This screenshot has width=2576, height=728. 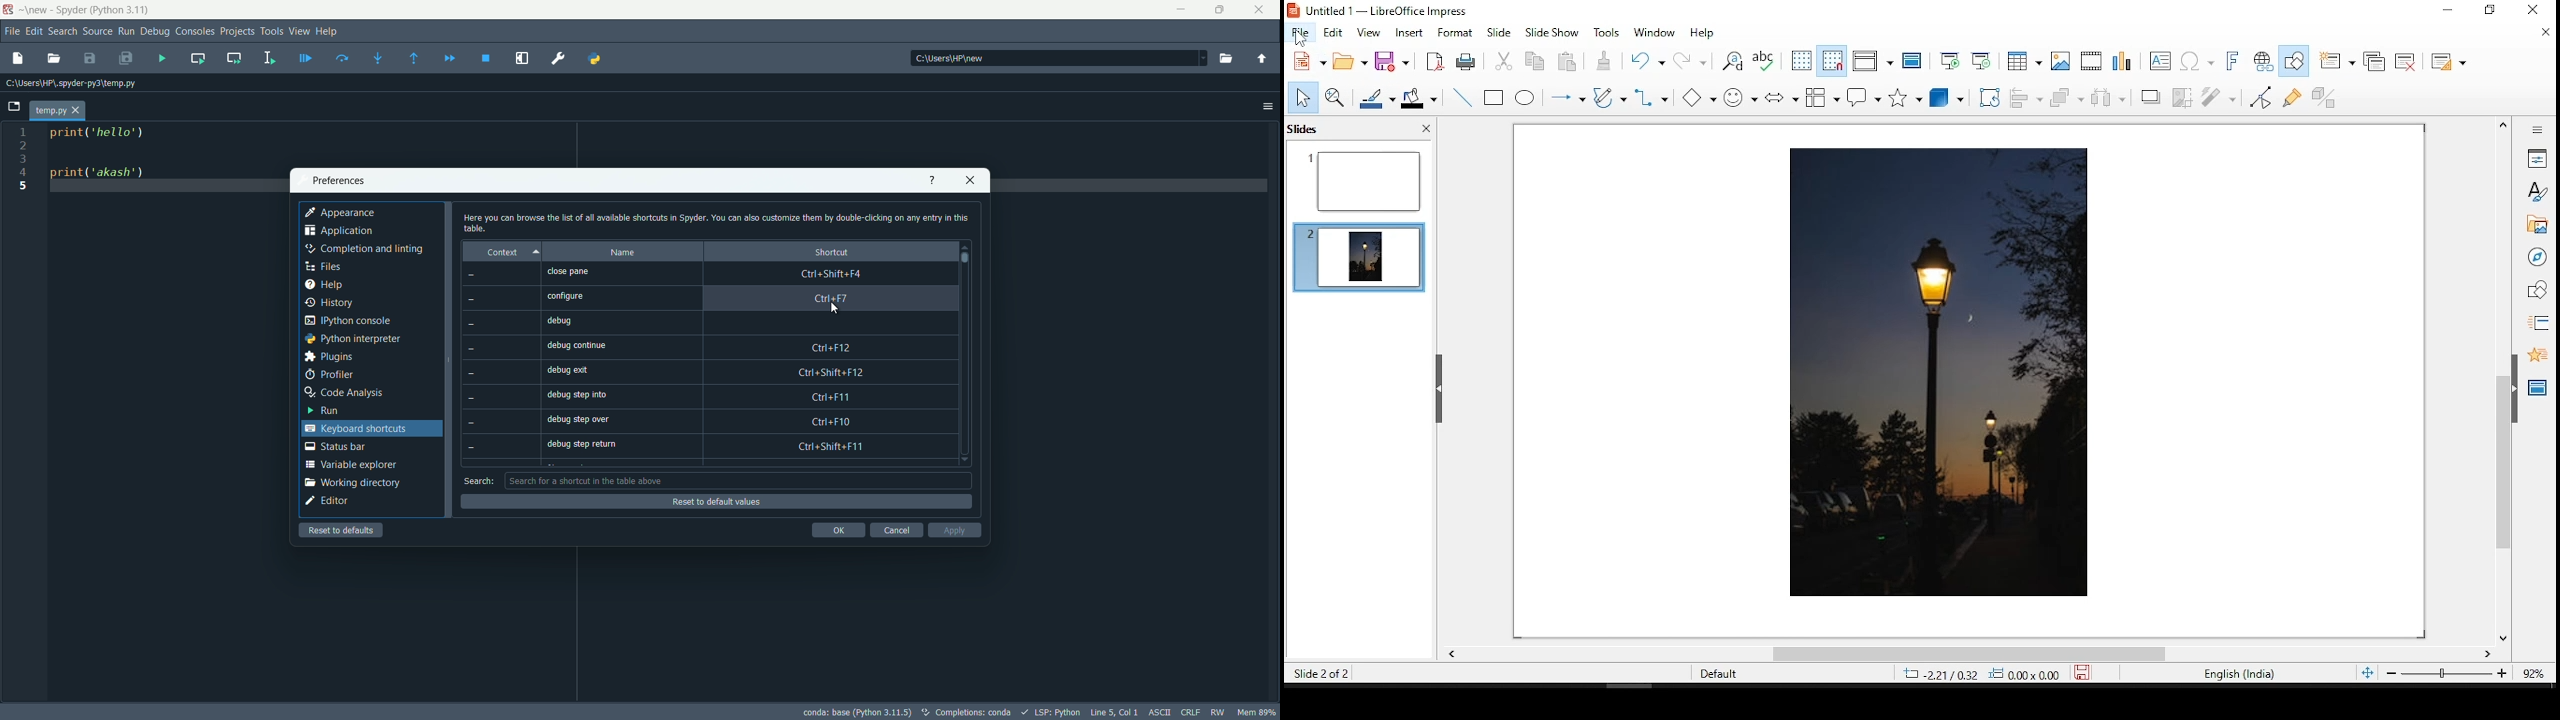 I want to click on icon and file name, so click(x=1394, y=12).